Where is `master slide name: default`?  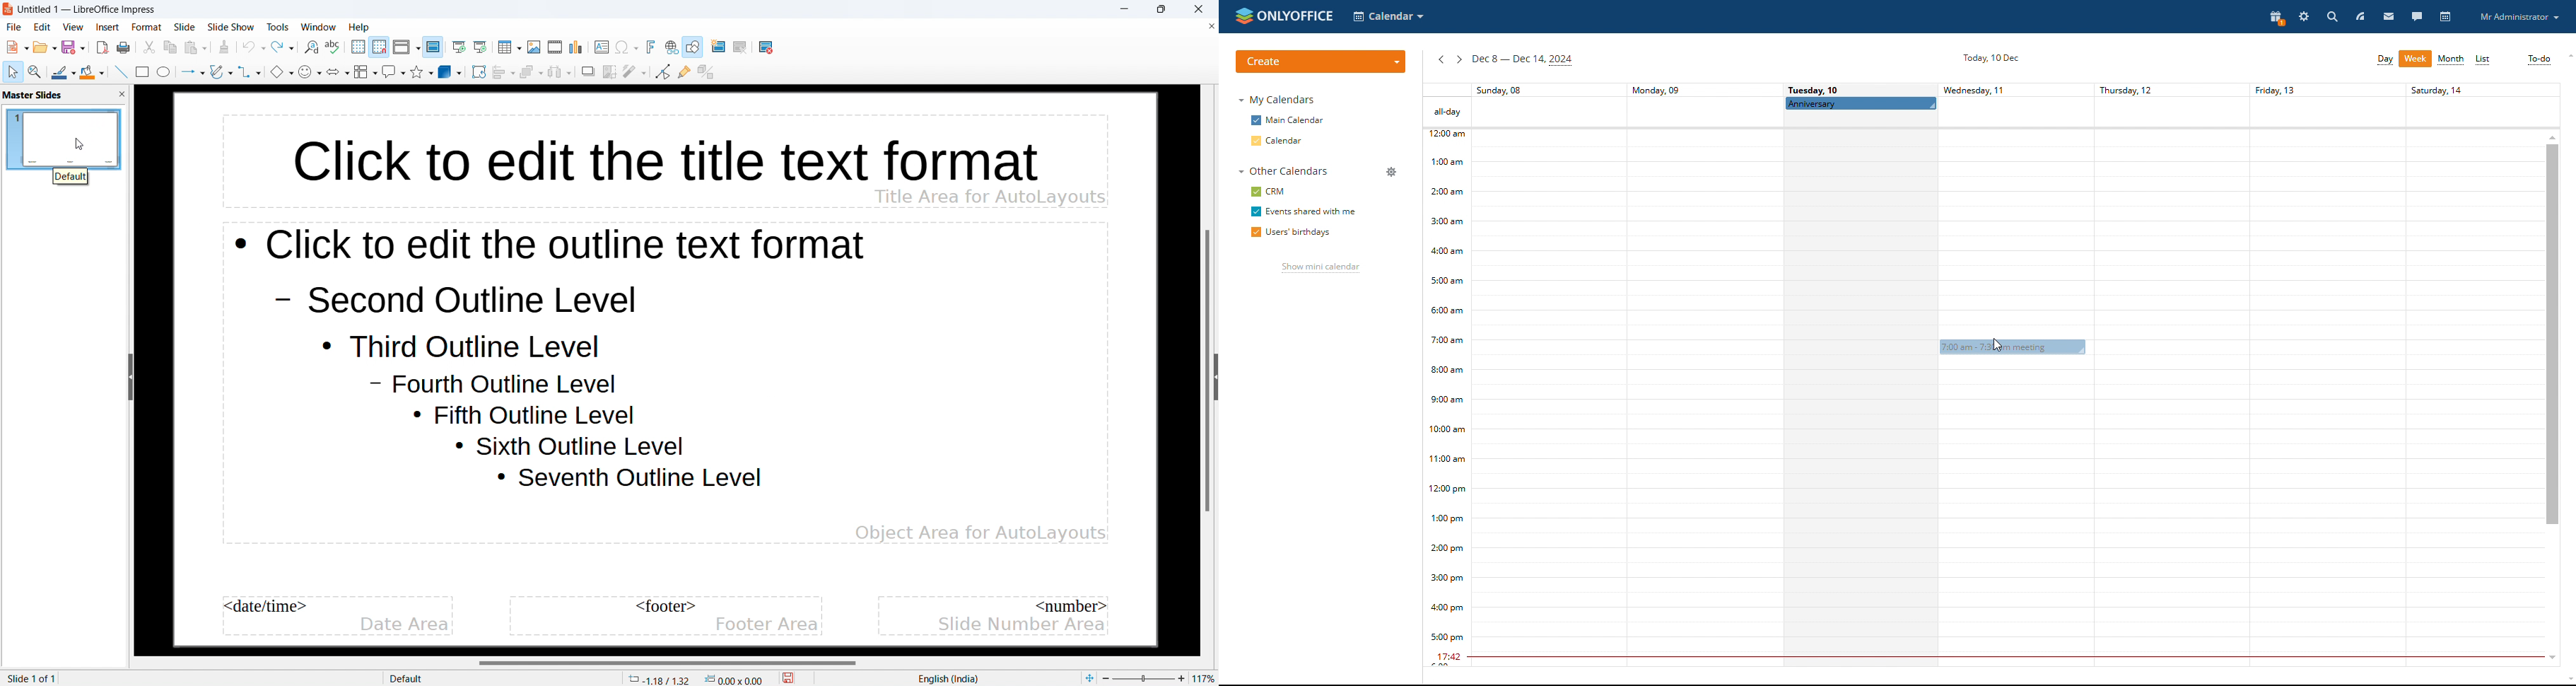
master slide name: default is located at coordinates (63, 137).